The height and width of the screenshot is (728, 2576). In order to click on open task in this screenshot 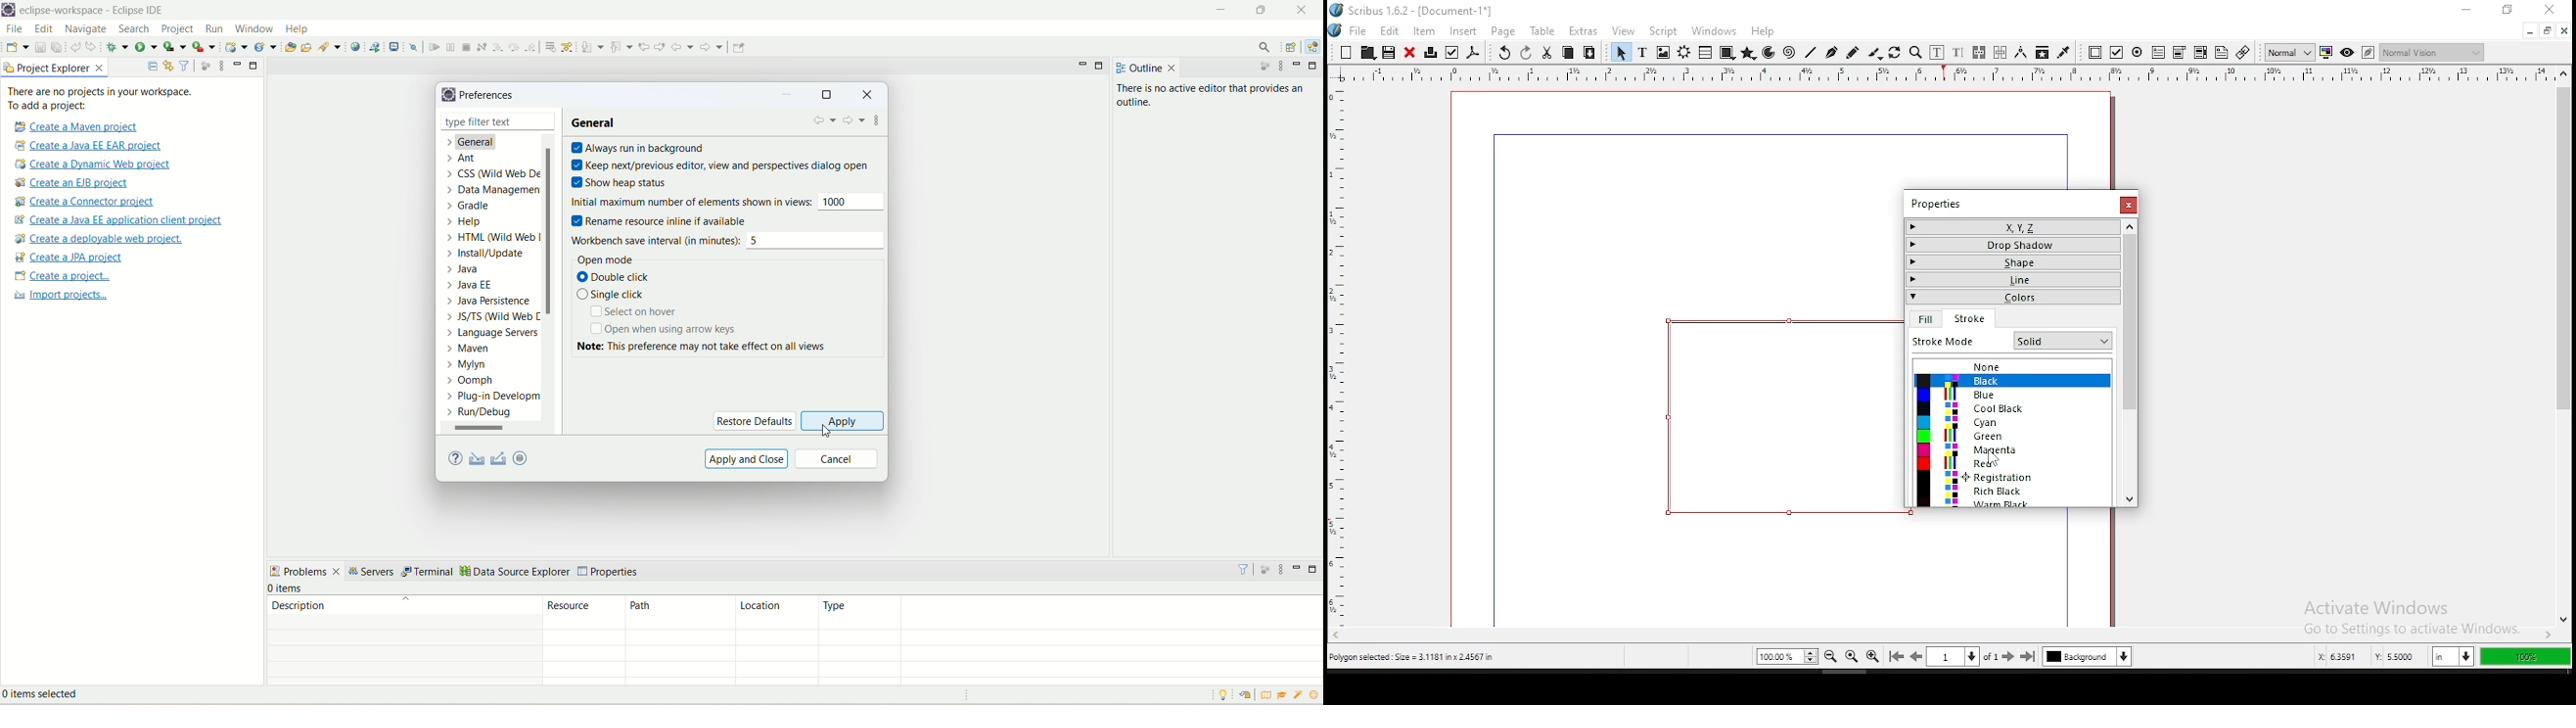, I will do `click(309, 48)`.